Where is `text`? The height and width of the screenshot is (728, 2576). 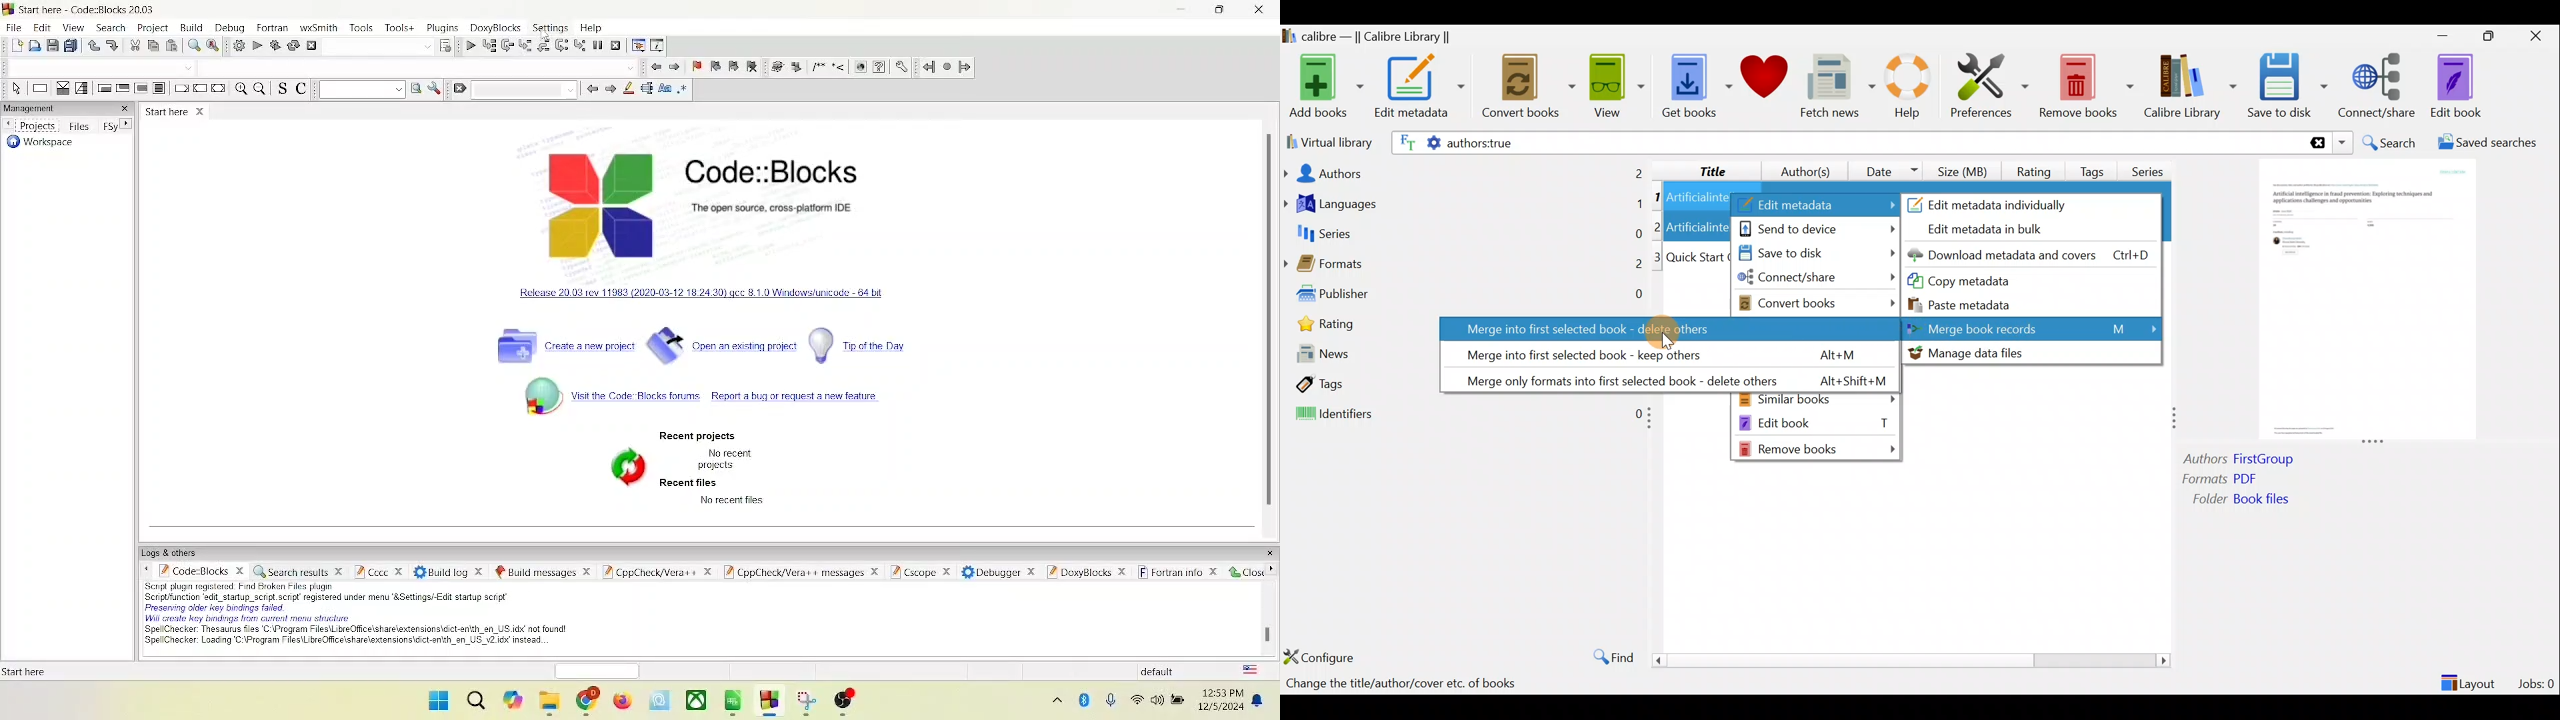 text is located at coordinates (731, 502).